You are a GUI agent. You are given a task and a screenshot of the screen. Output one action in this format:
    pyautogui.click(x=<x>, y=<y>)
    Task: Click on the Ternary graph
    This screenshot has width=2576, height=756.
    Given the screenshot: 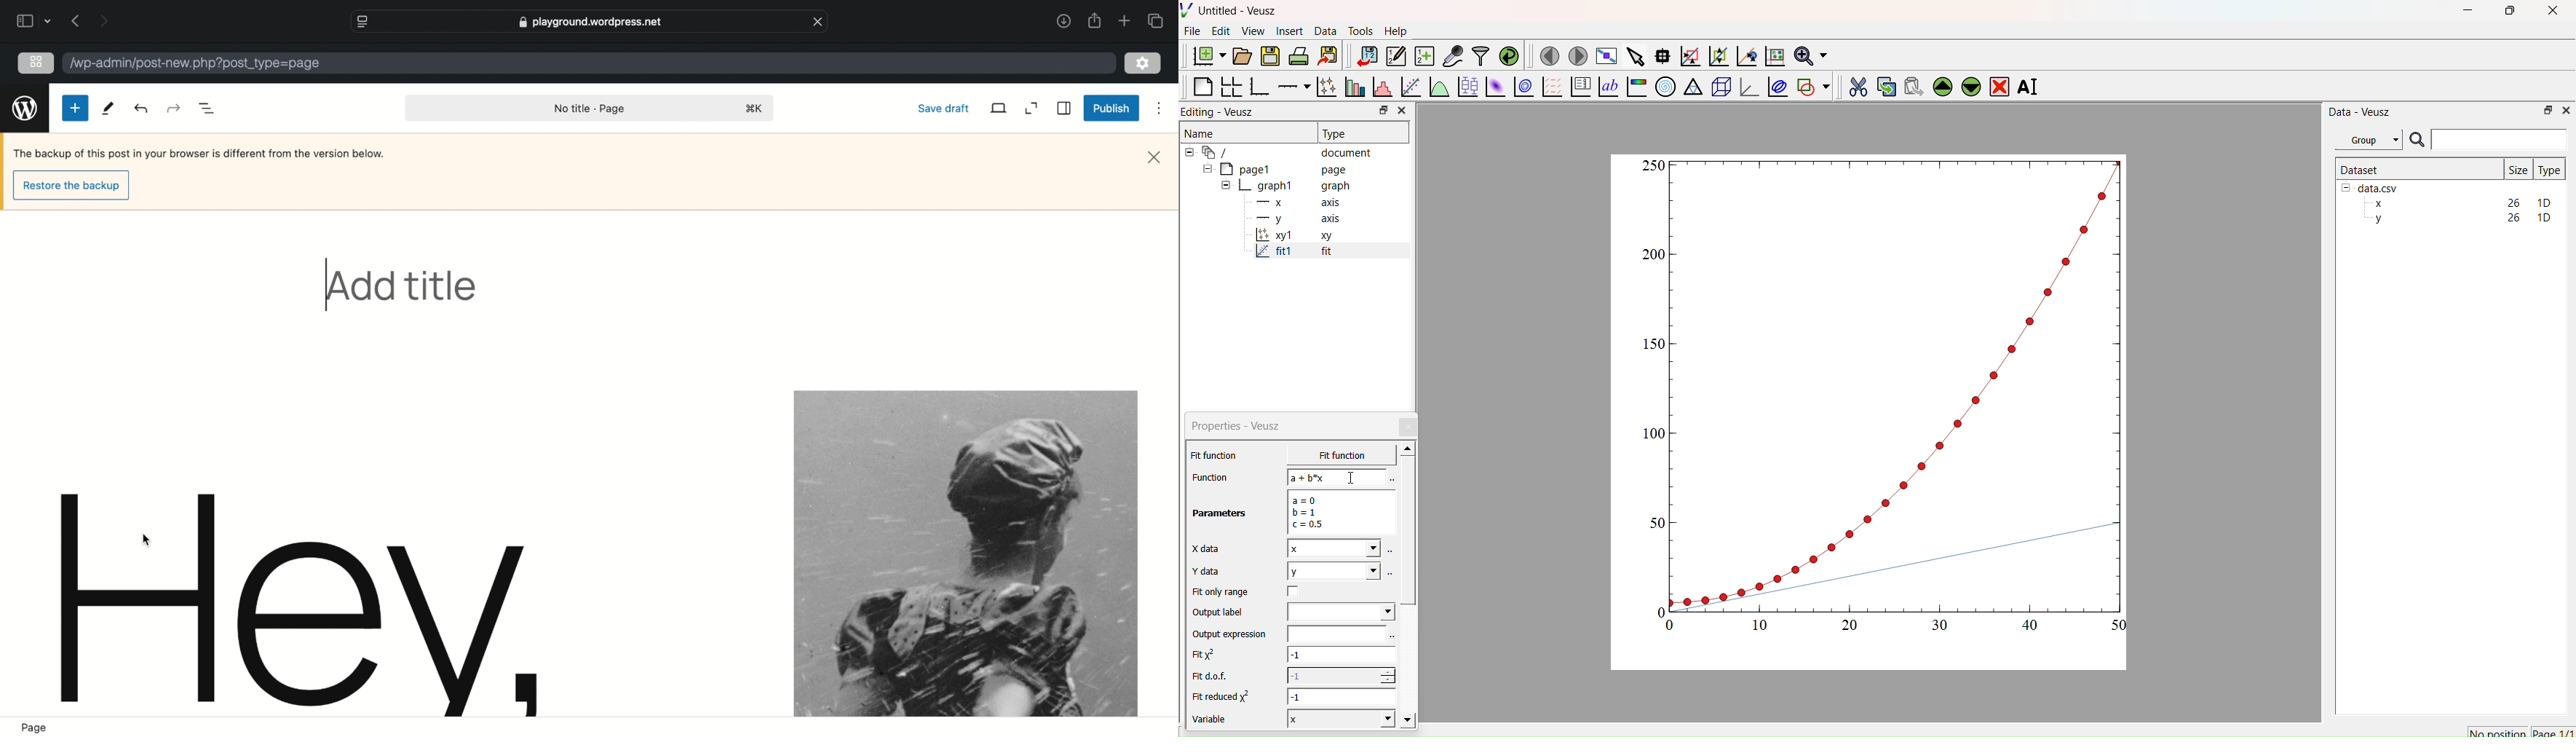 What is the action you would take?
    pyautogui.click(x=1694, y=86)
    